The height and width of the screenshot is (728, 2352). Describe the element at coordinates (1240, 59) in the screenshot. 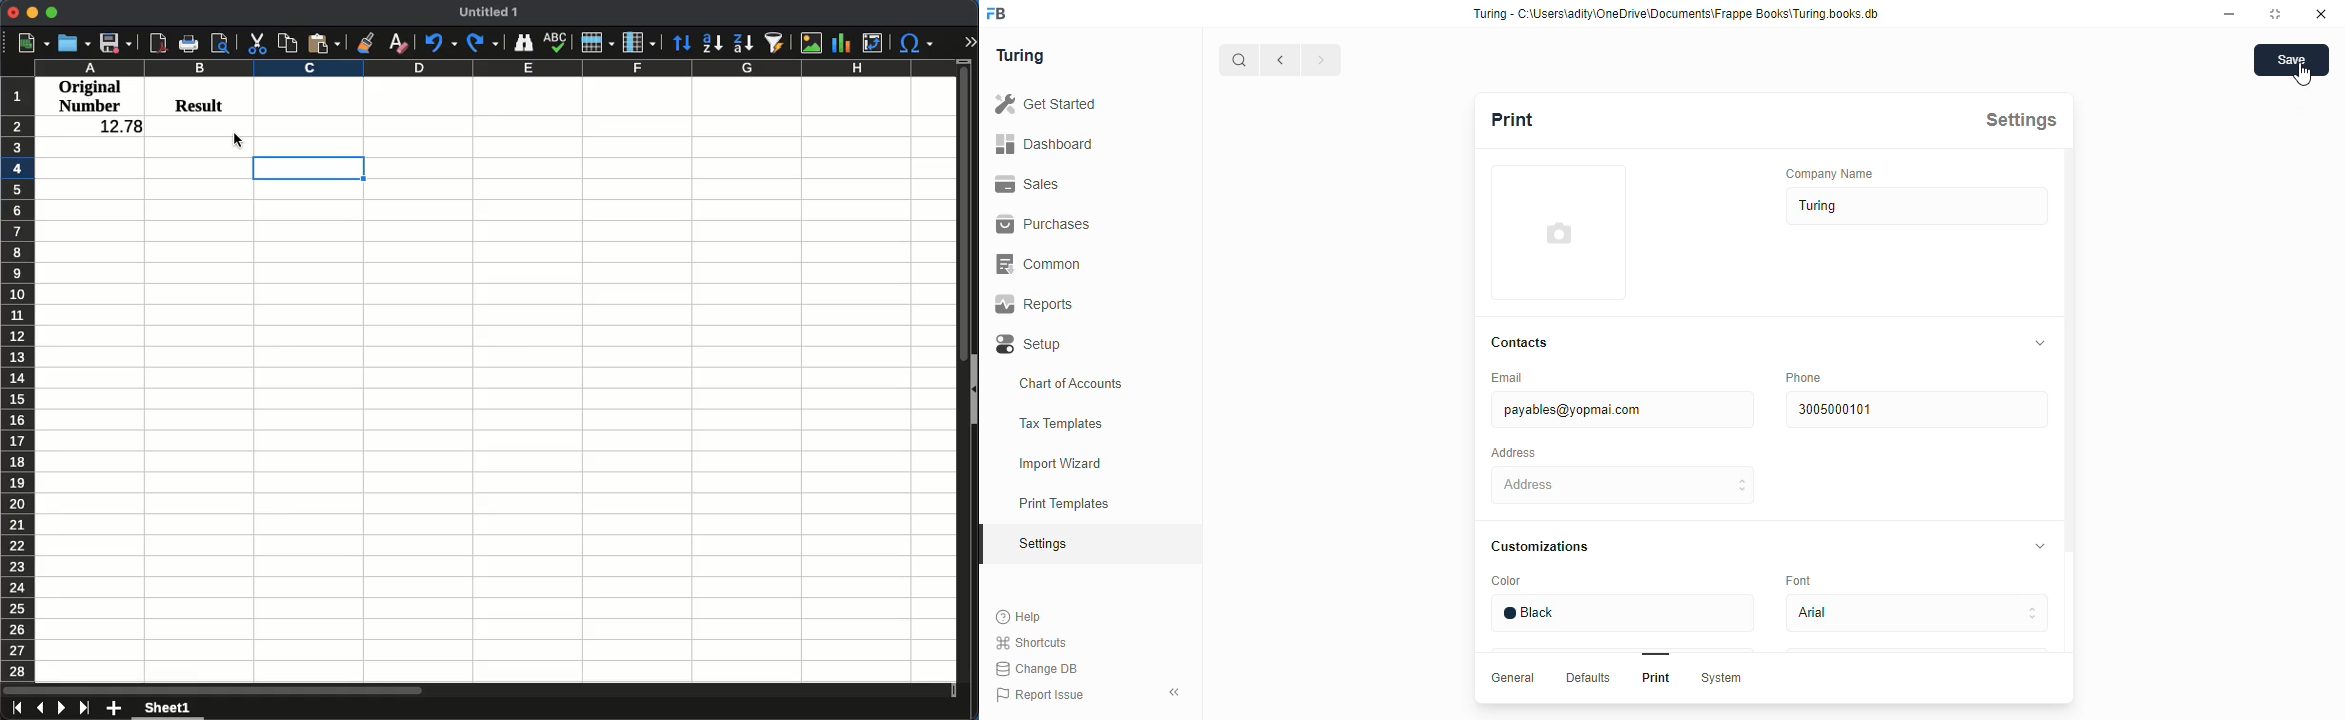

I see `search ` at that location.